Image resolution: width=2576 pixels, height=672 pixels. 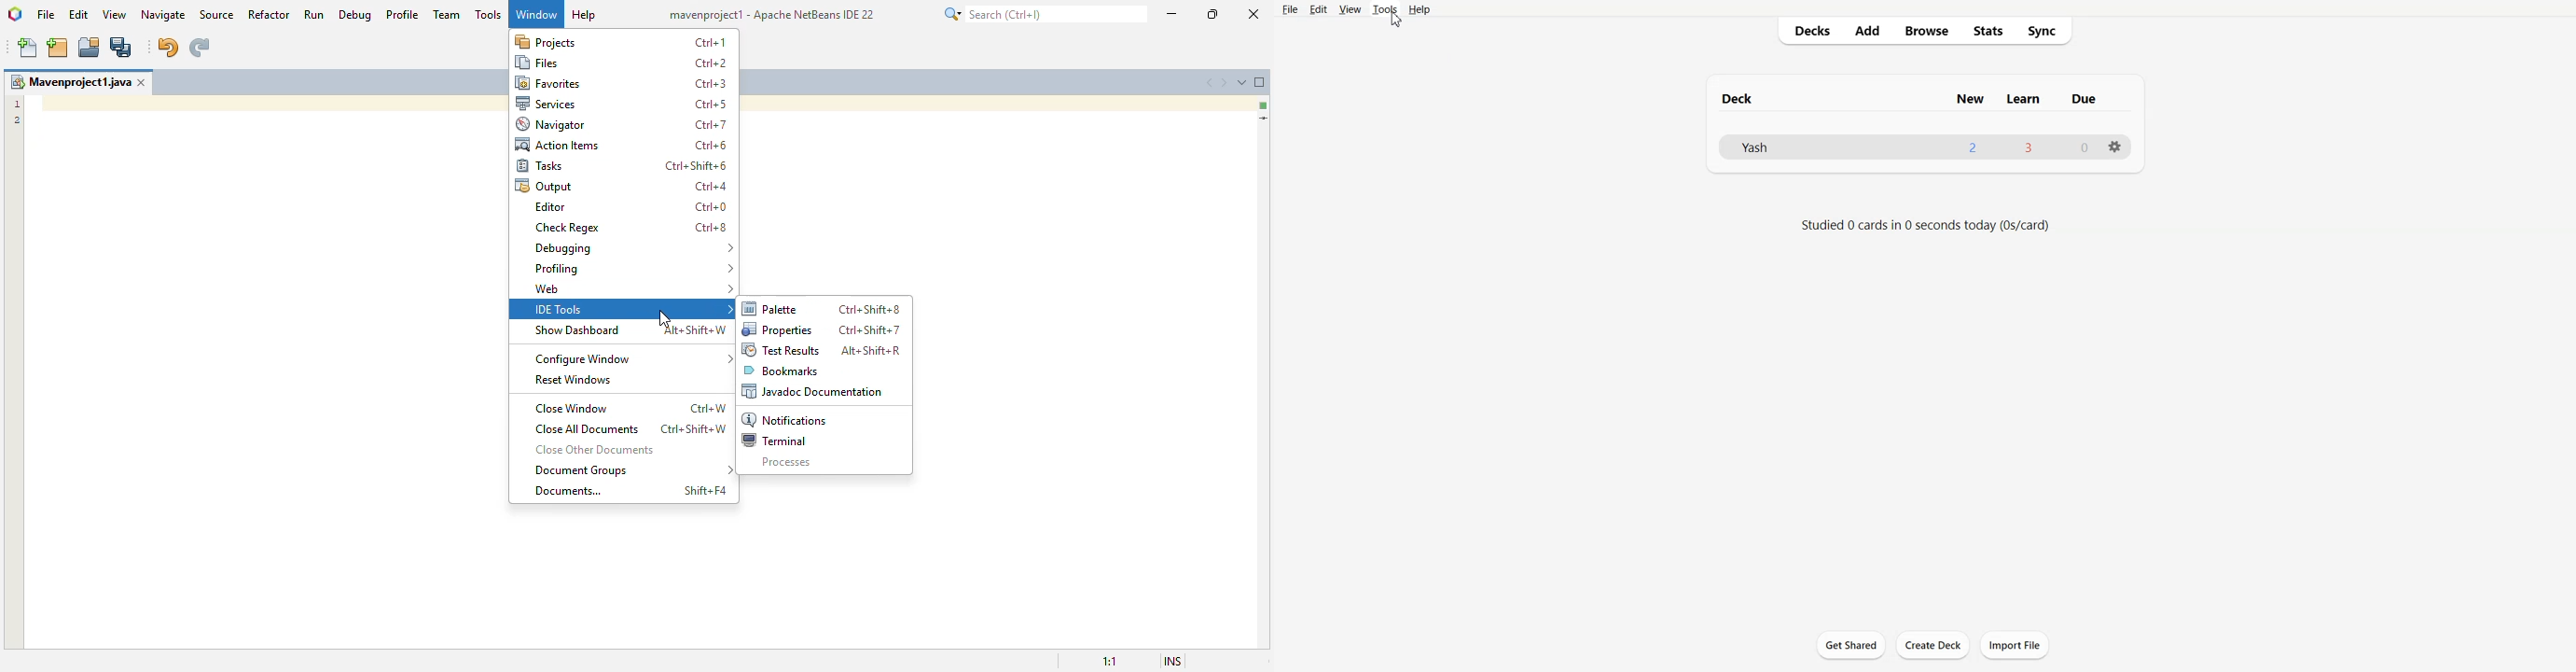 What do you see at coordinates (777, 329) in the screenshot?
I see `properties` at bounding box center [777, 329].